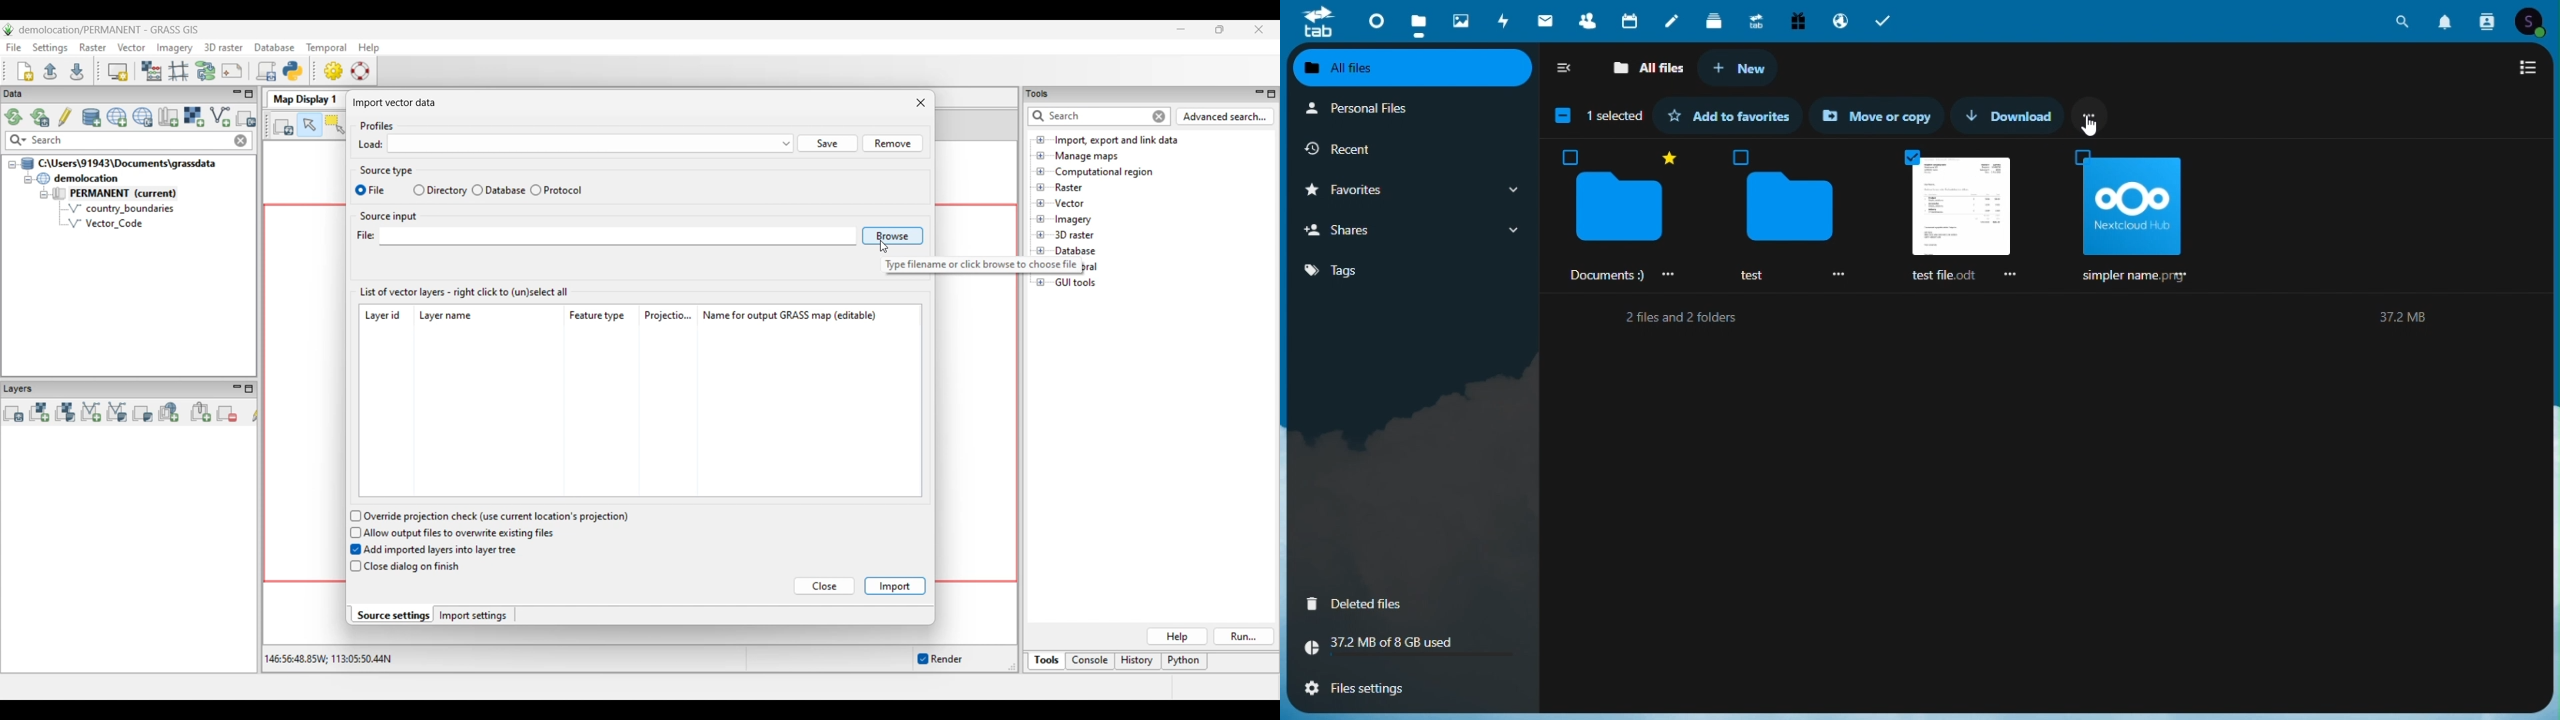  I want to click on 37.2M8, so click(2403, 315).